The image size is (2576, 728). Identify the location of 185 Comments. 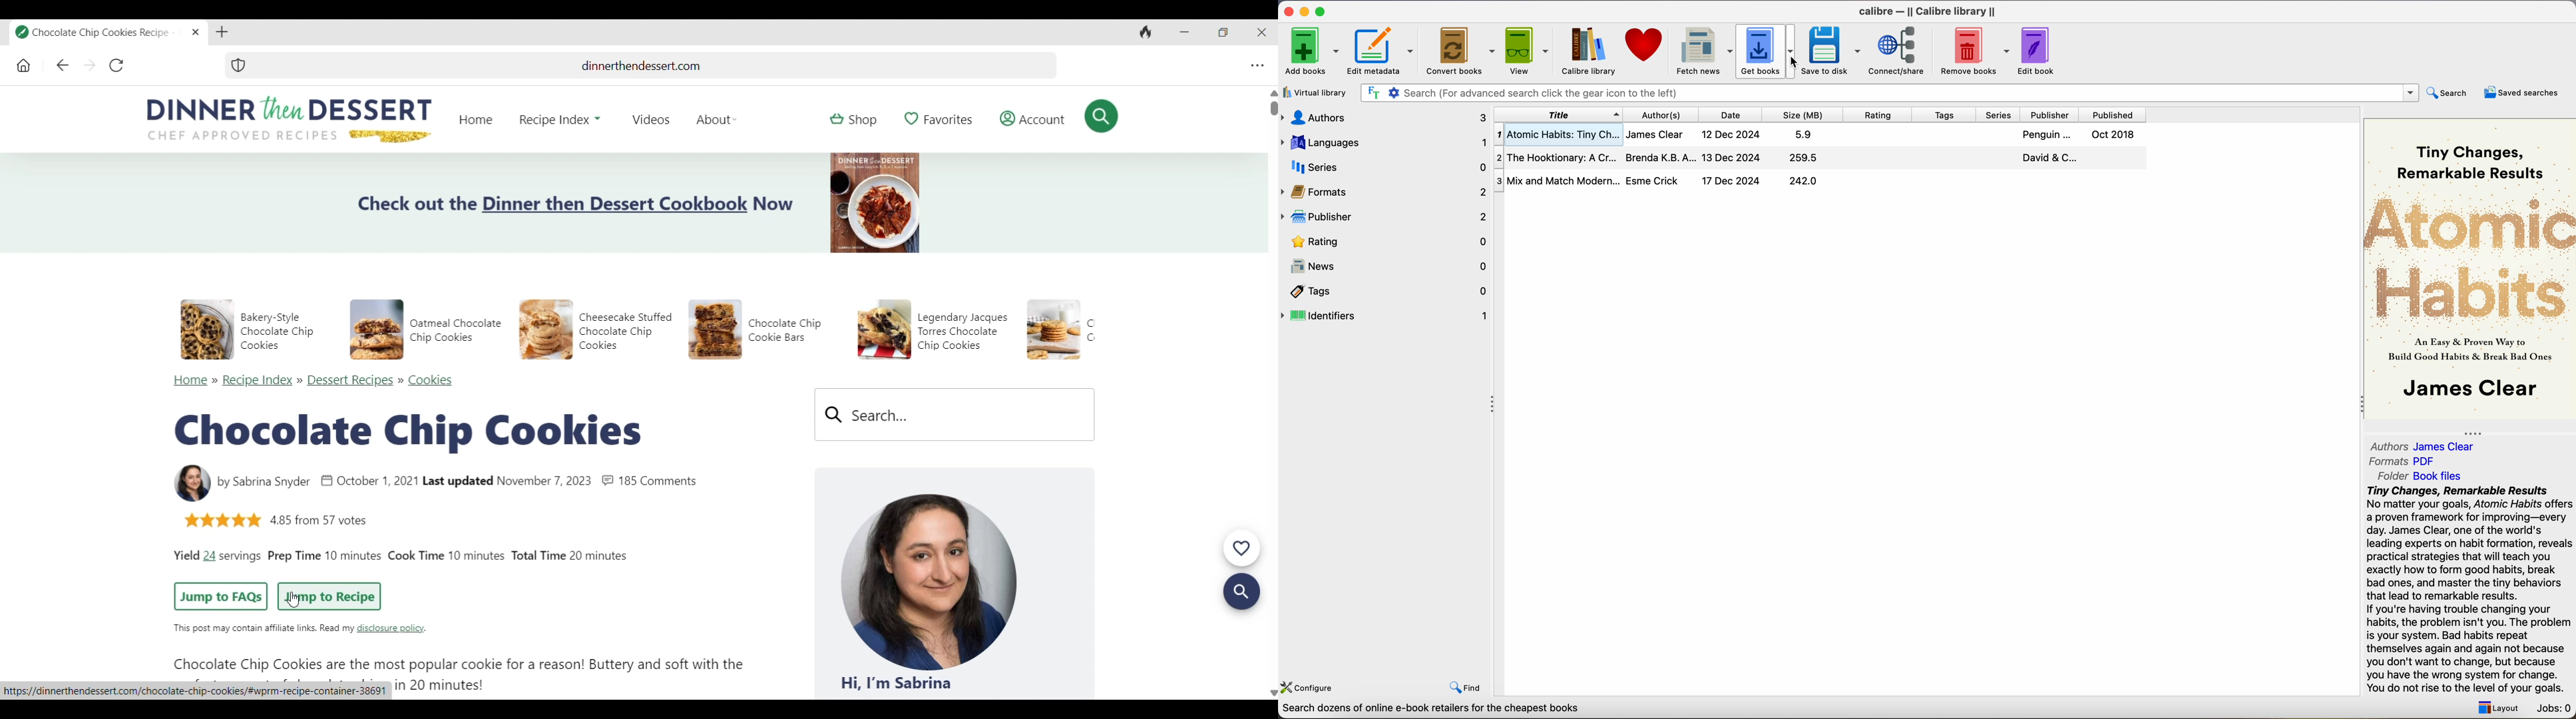
(659, 481).